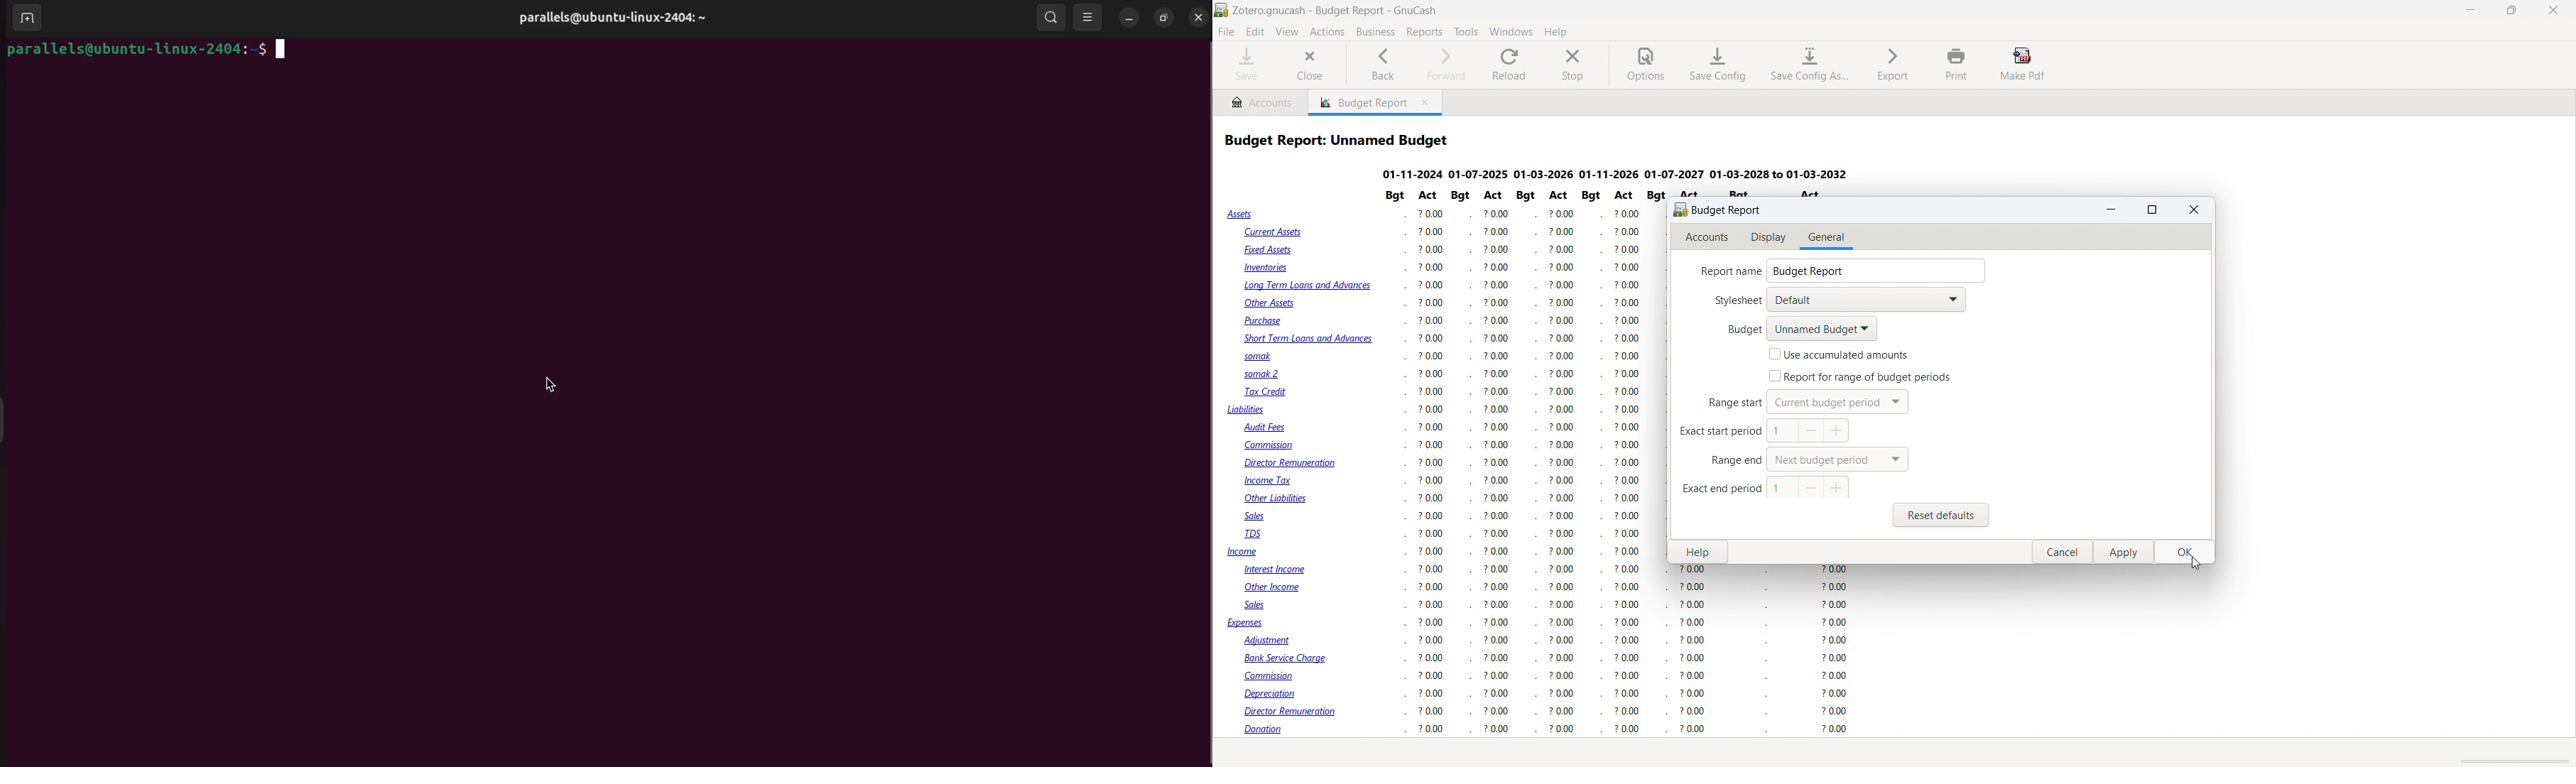 The height and width of the screenshot is (784, 2576). I want to click on | Exact start period, so click(1714, 435).